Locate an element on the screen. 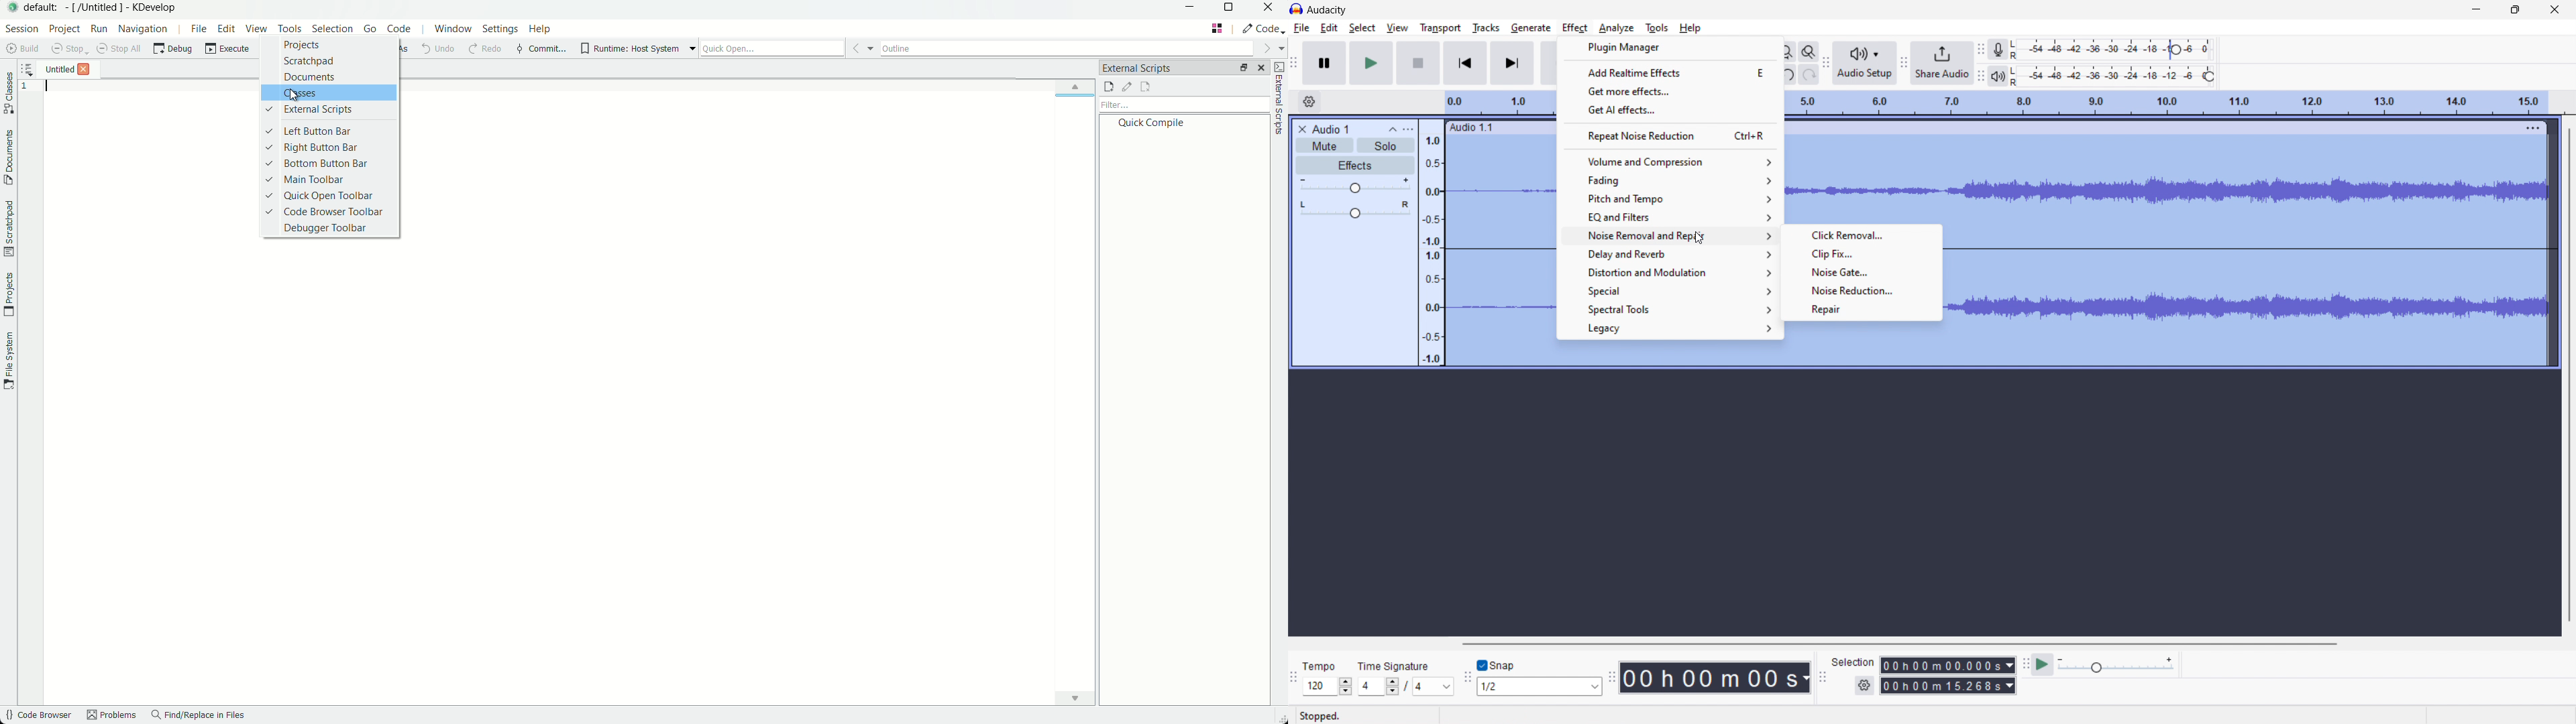 This screenshot has width=2576, height=728. tools is located at coordinates (1657, 28).